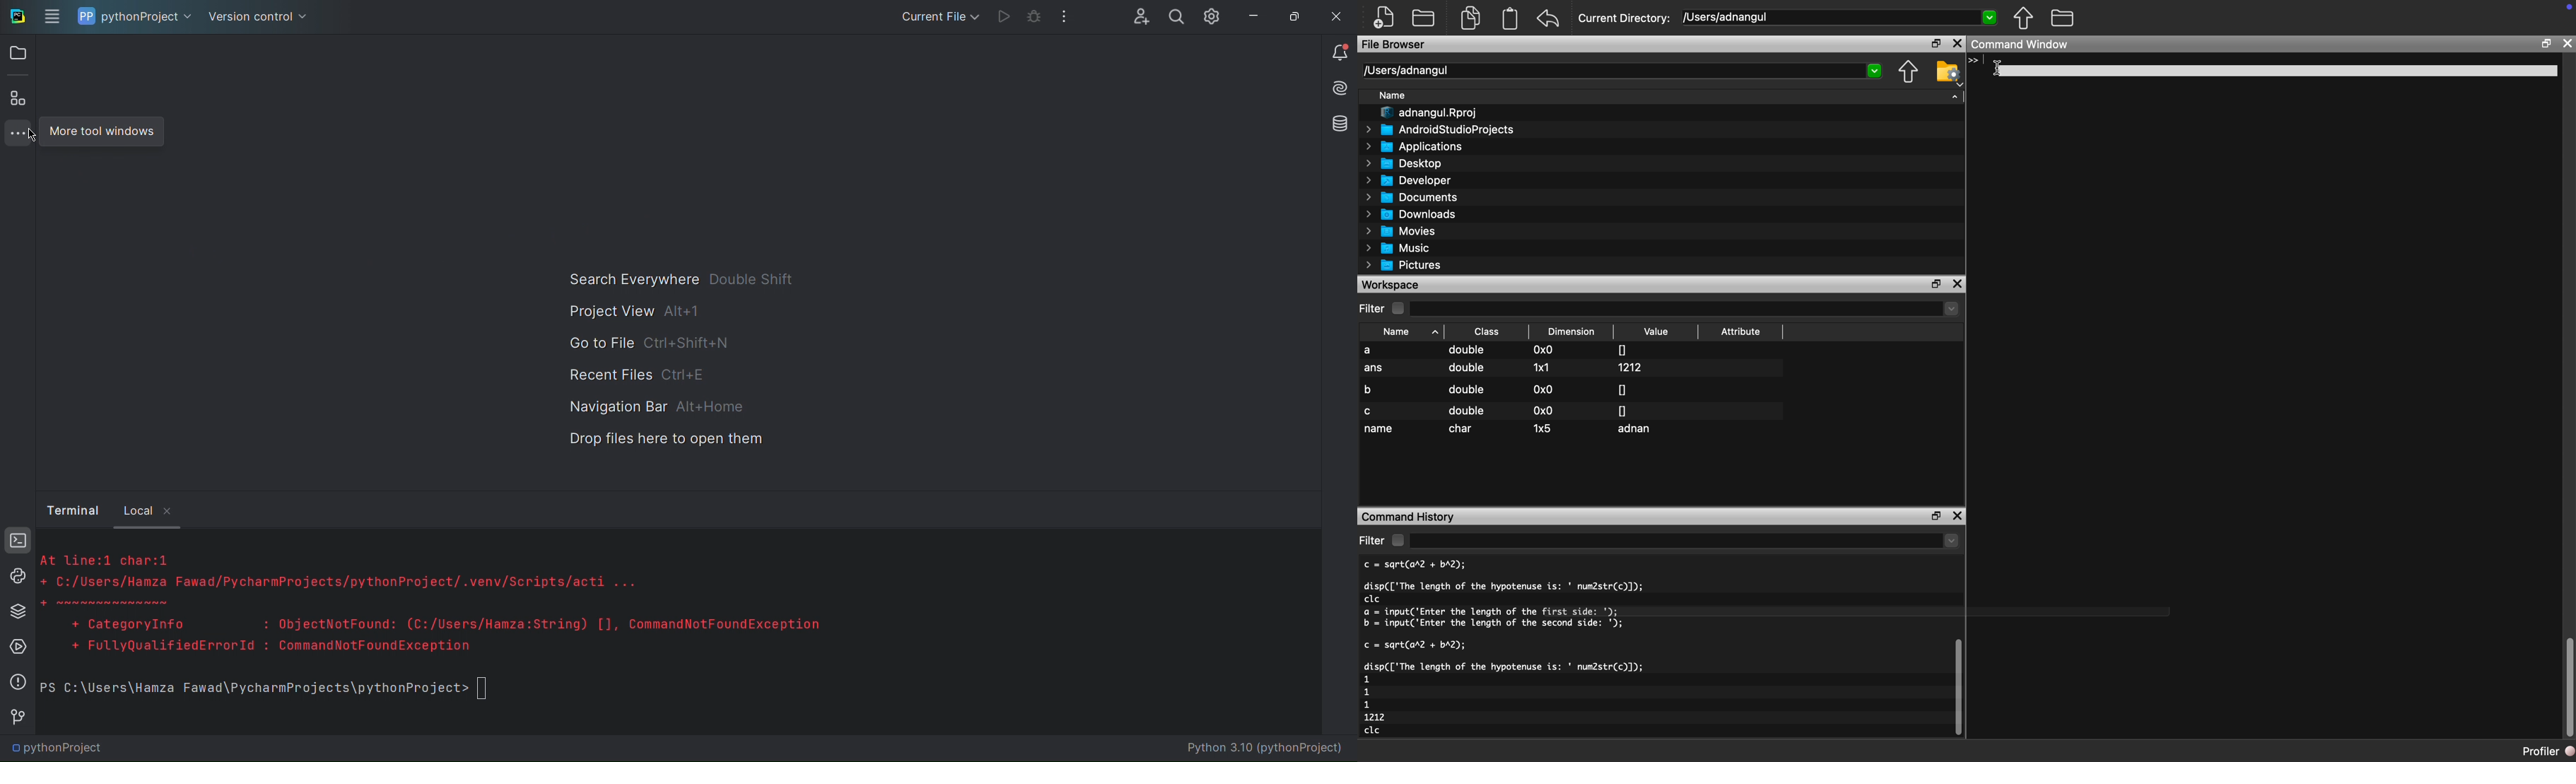 The width and height of the screenshot is (2576, 784). What do you see at coordinates (1955, 95) in the screenshot?
I see `dropdown` at bounding box center [1955, 95].